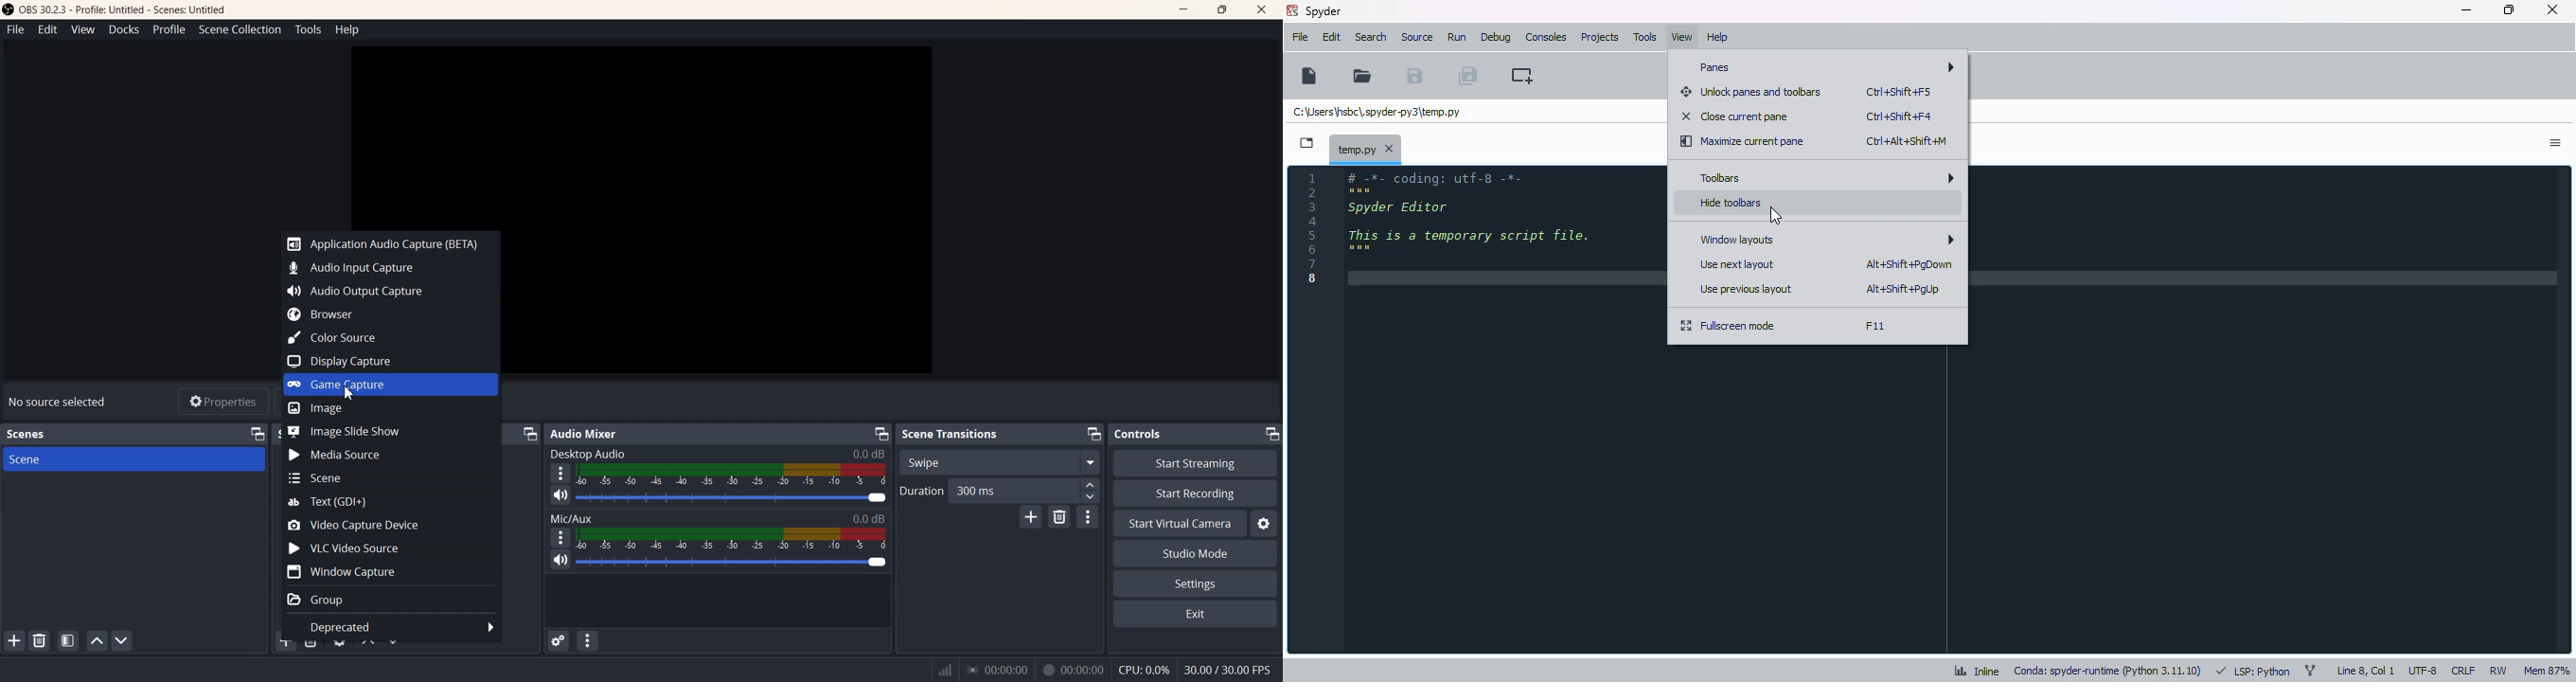 The width and height of the screenshot is (2576, 700). I want to click on temporary file, so click(1365, 148).